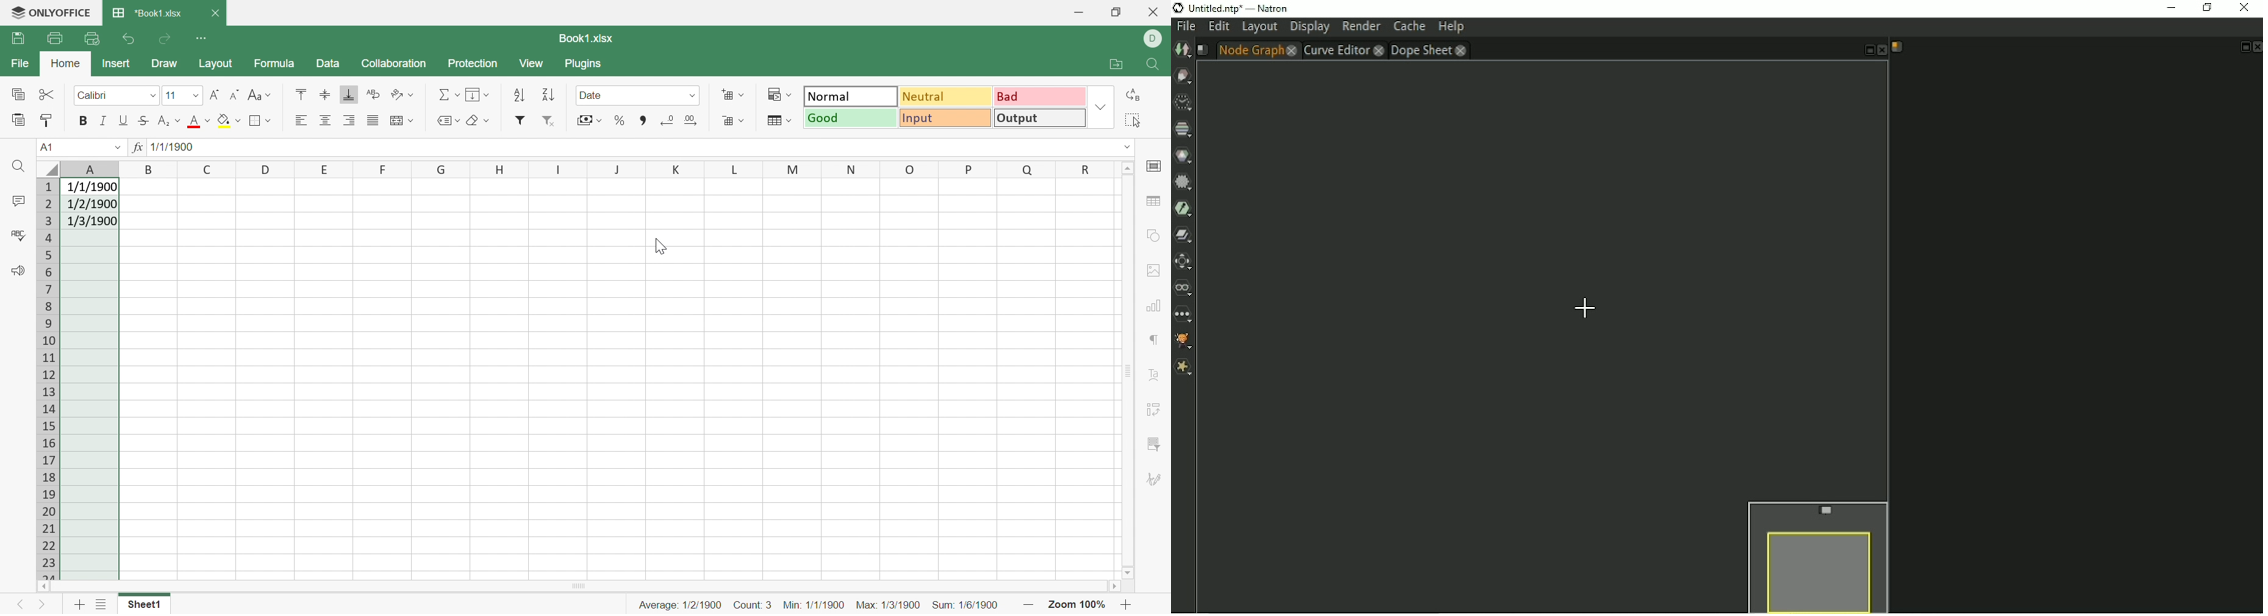  Describe the element at coordinates (237, 95) in the screenshot. I see `Decrement font size` at that location.